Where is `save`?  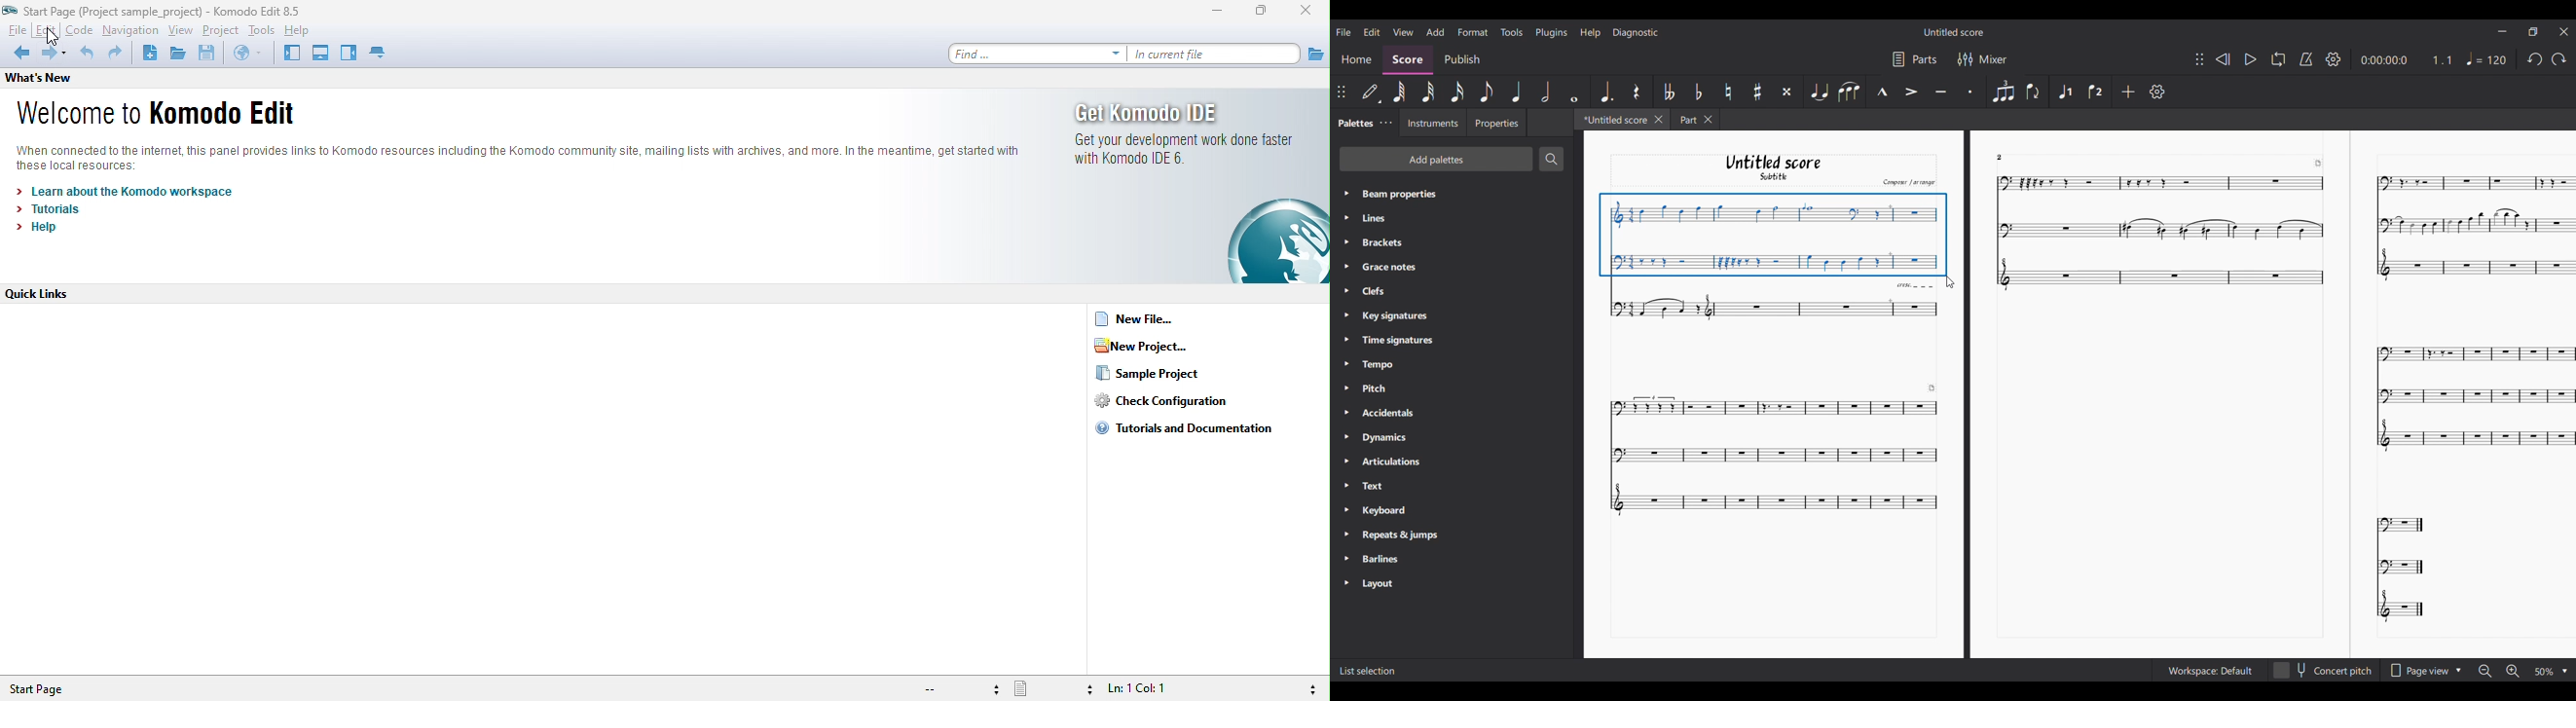
save is located at coordinates (205, 55).